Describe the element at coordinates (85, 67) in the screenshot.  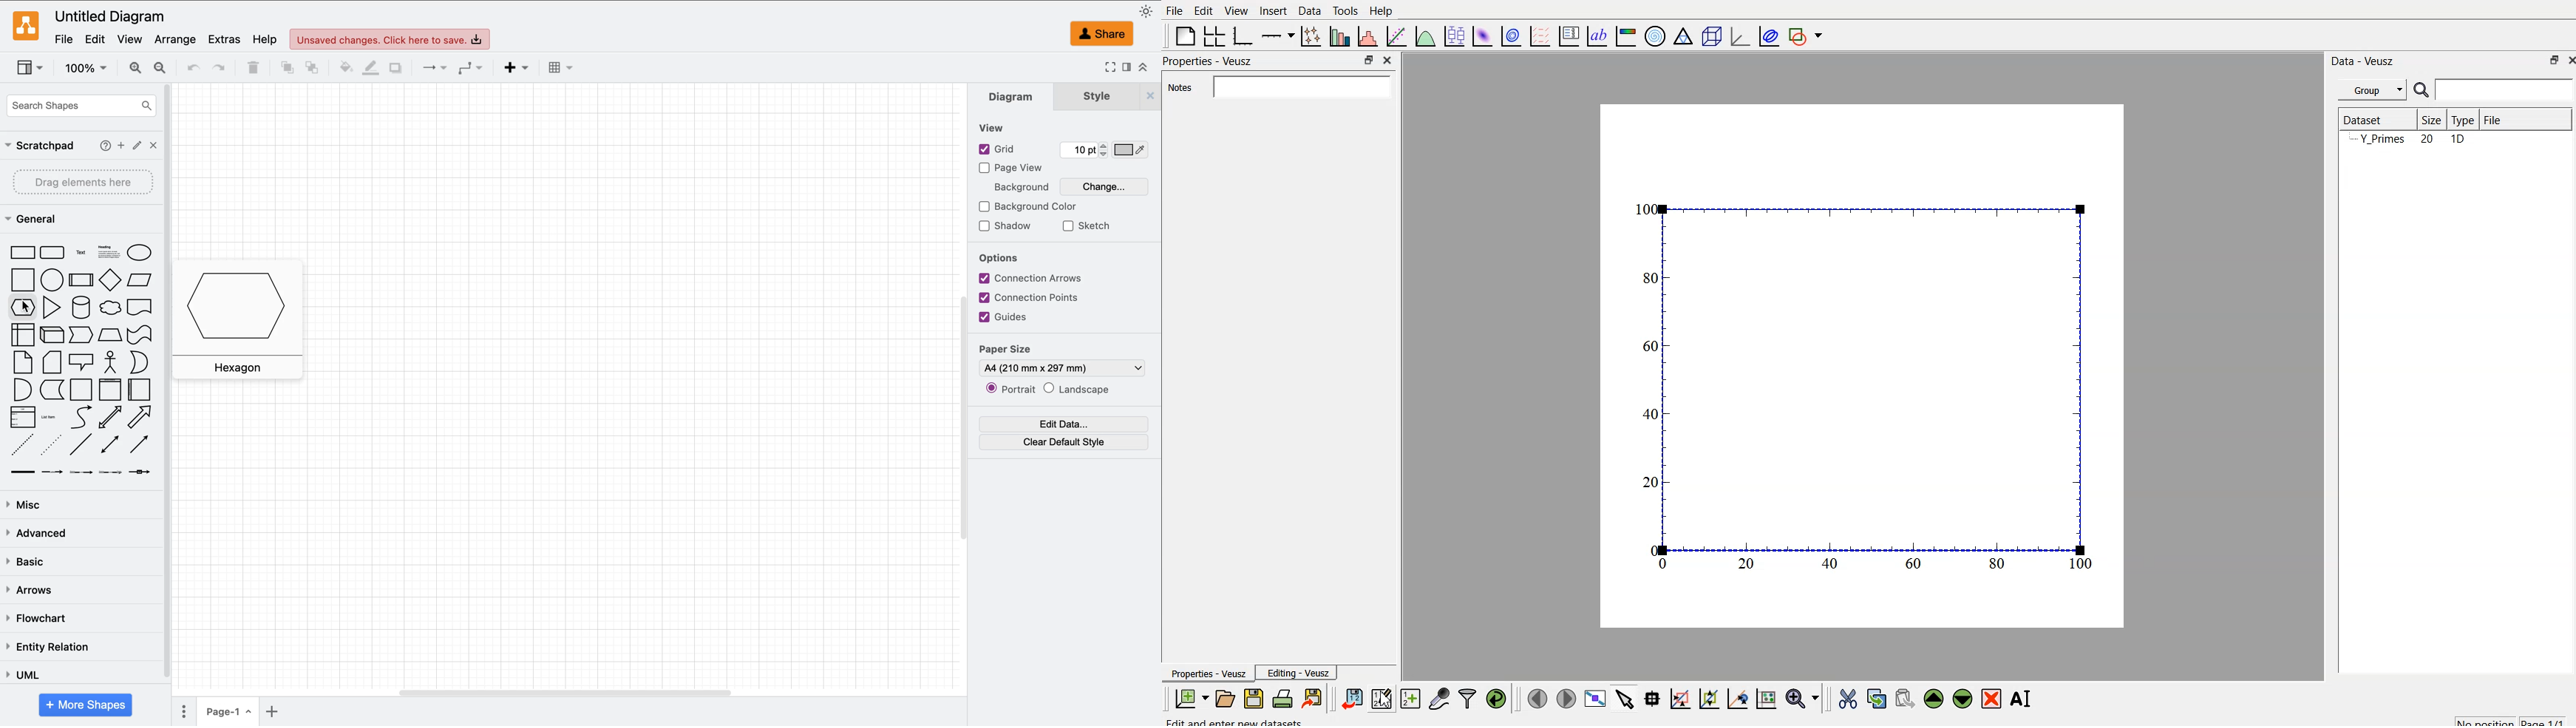
I see `zoom scale` at that location.